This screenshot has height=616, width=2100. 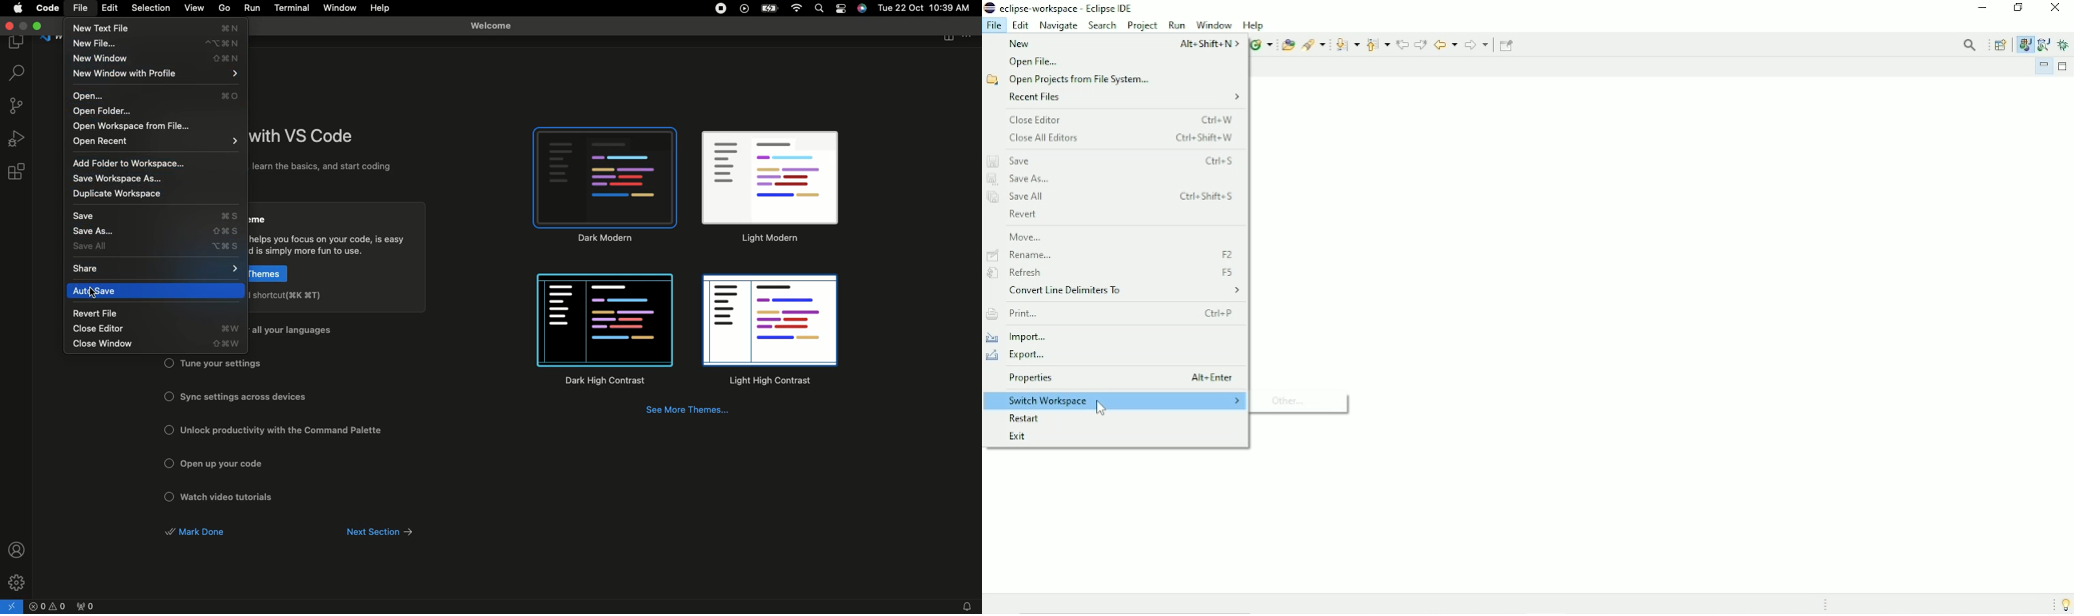 What do you see at coordinates (18, 9) in the screenshot?
I see `Apple logo` at bounding box center [18, 9].